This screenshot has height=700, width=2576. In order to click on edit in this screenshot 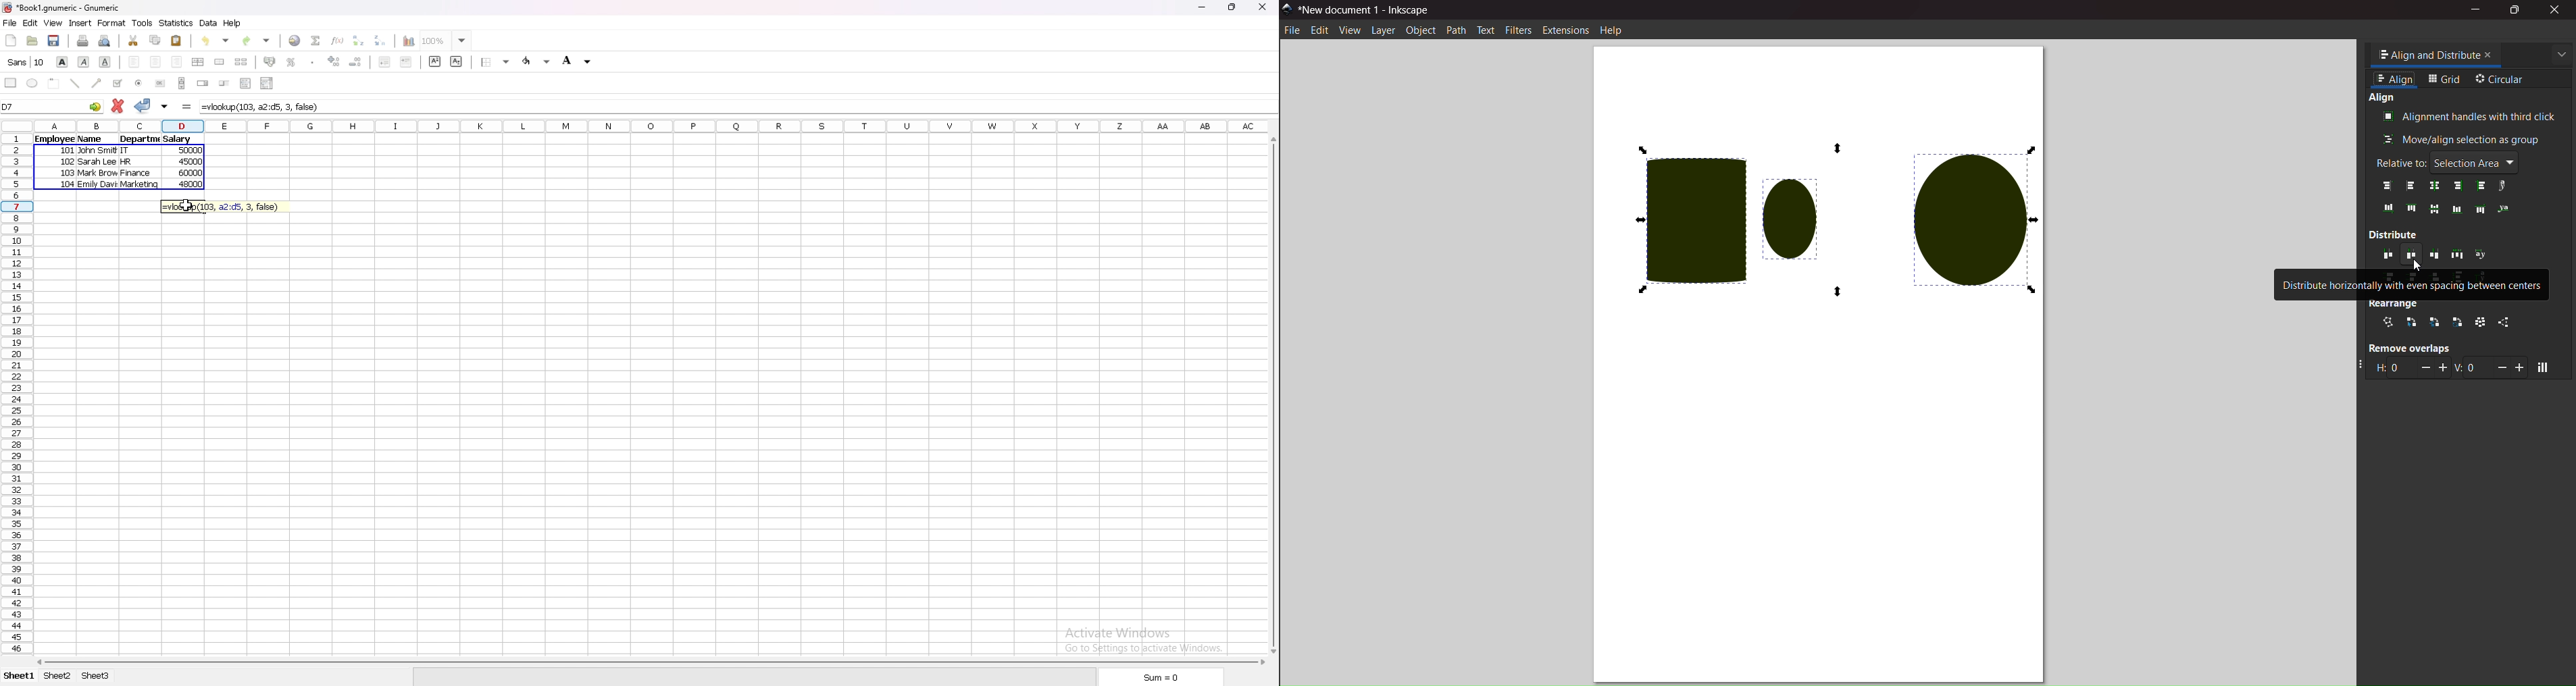, I will do `click(31, 23)`.